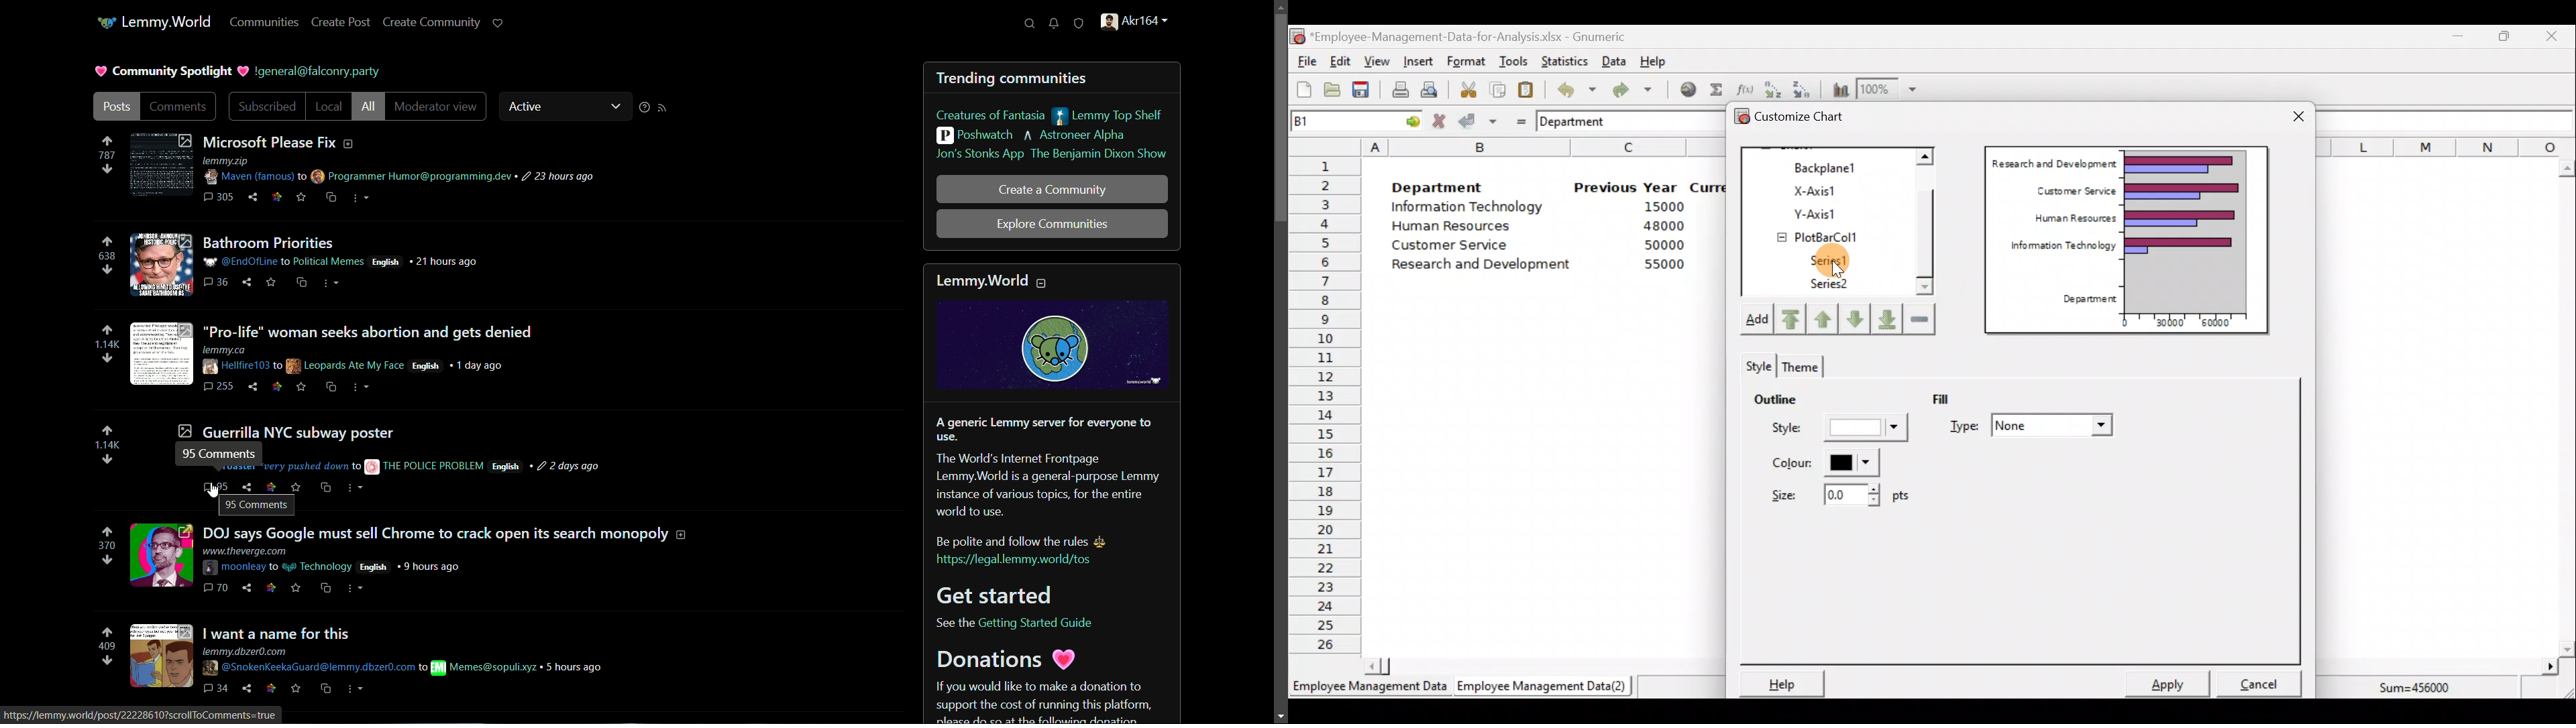  Describe the element at coordinates (1780, 683) in the screenshot. I see `Help` at that location.